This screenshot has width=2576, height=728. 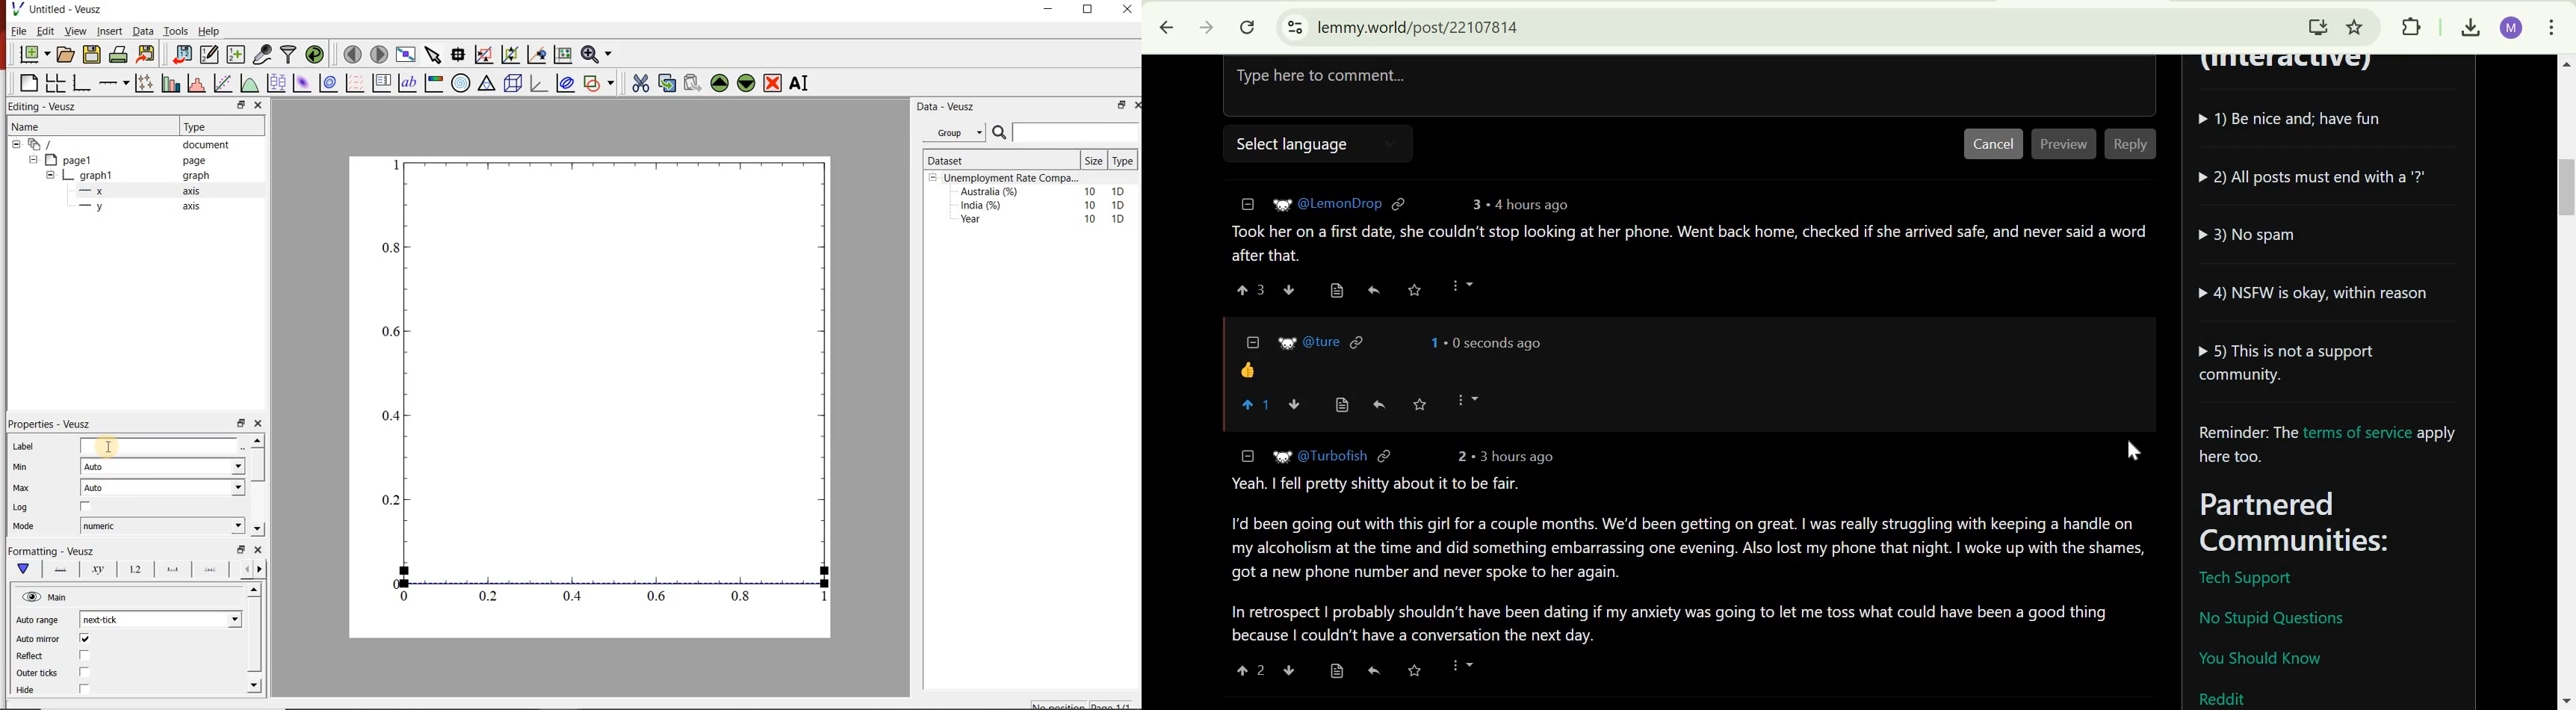 I want to click on Dataset, so click(x=978, y=160).